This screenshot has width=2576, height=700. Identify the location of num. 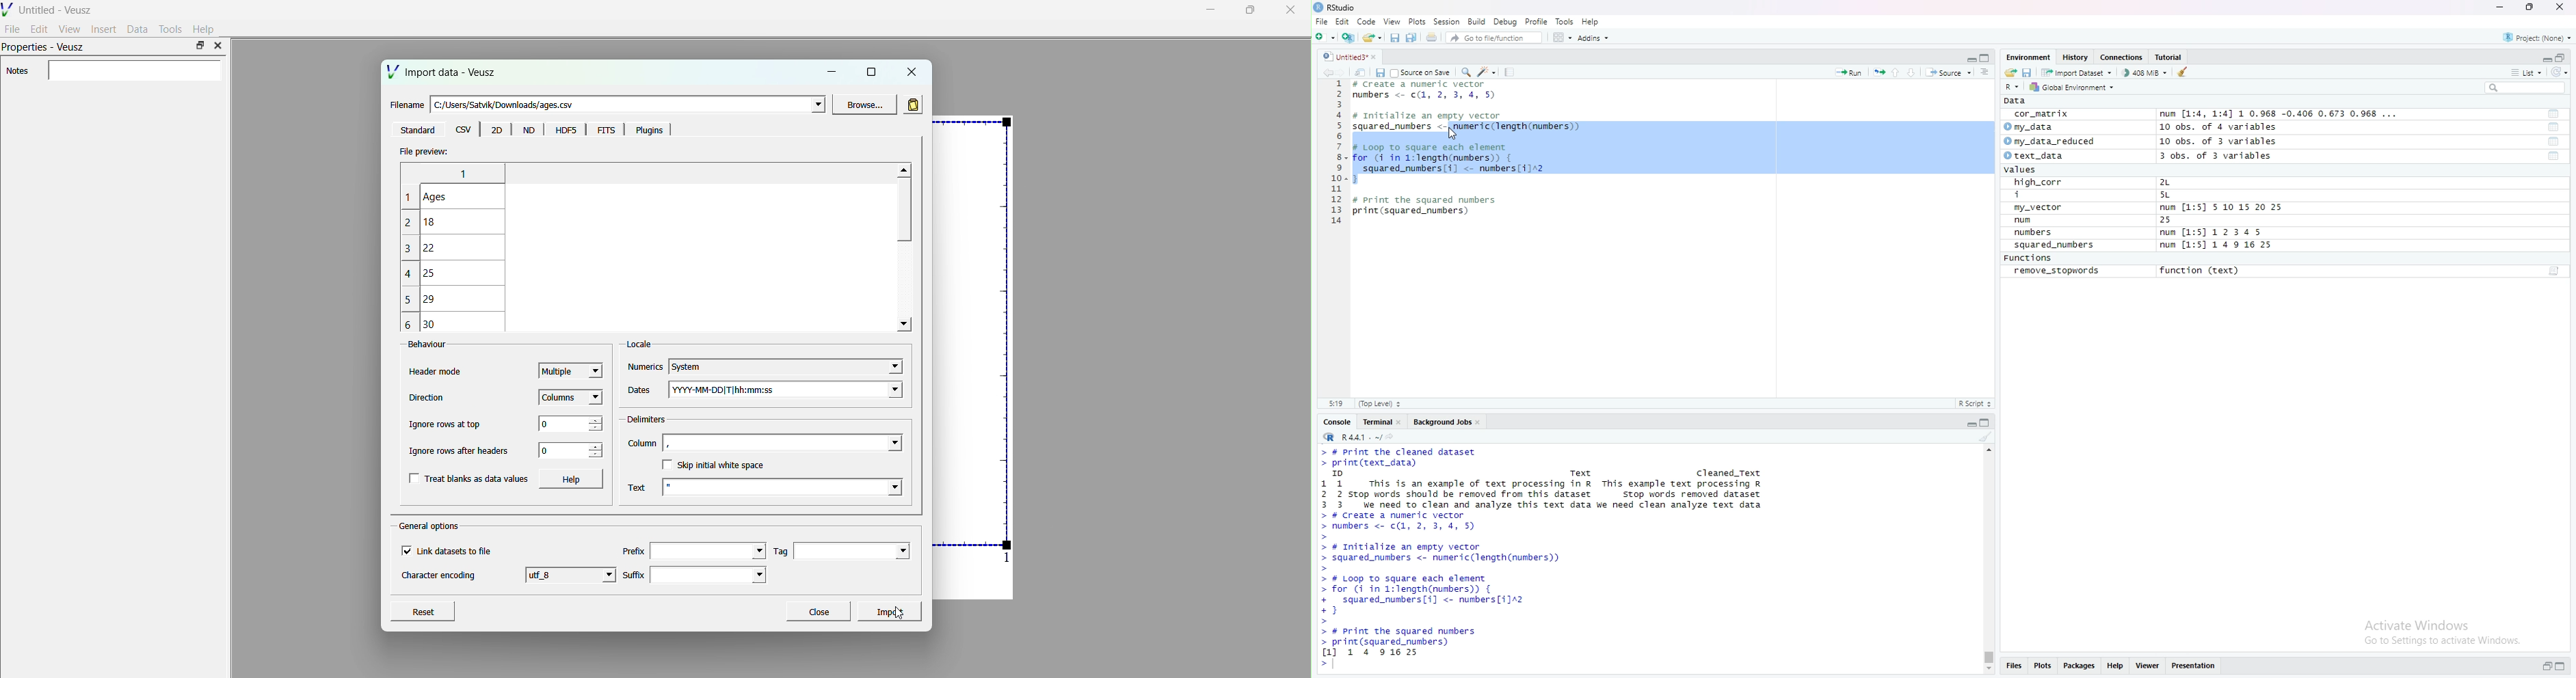
(2037, 221).